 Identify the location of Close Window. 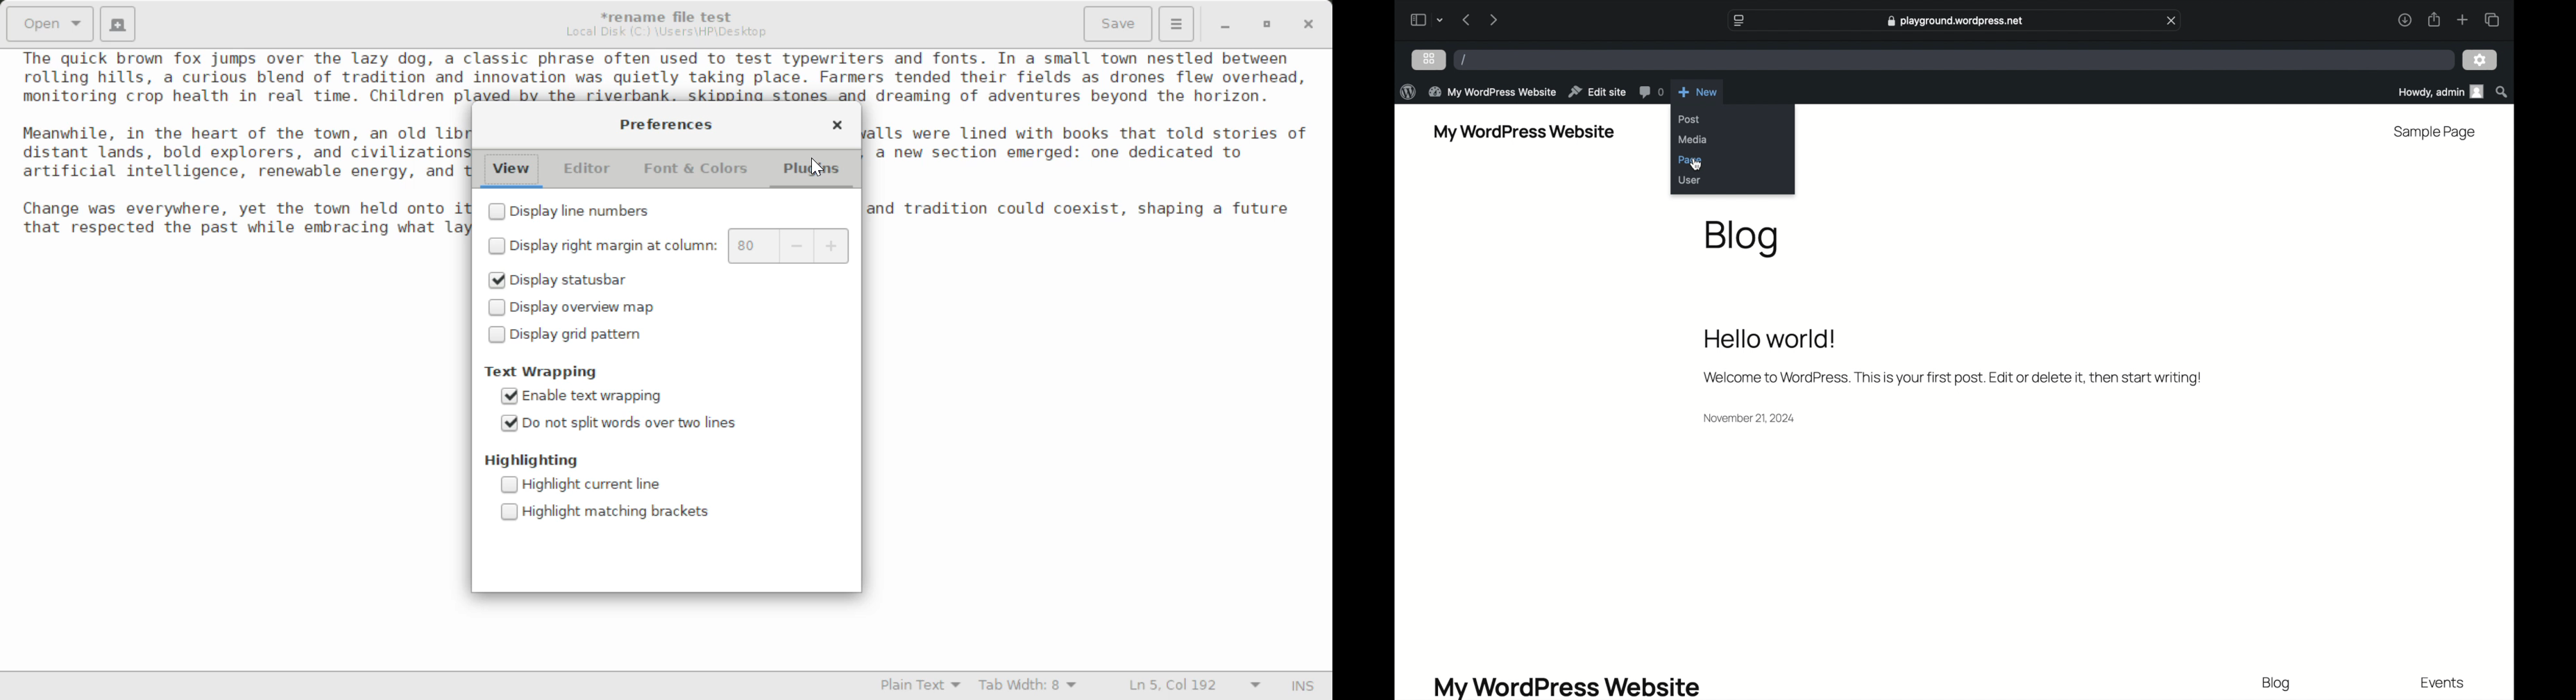
(1310, 23).